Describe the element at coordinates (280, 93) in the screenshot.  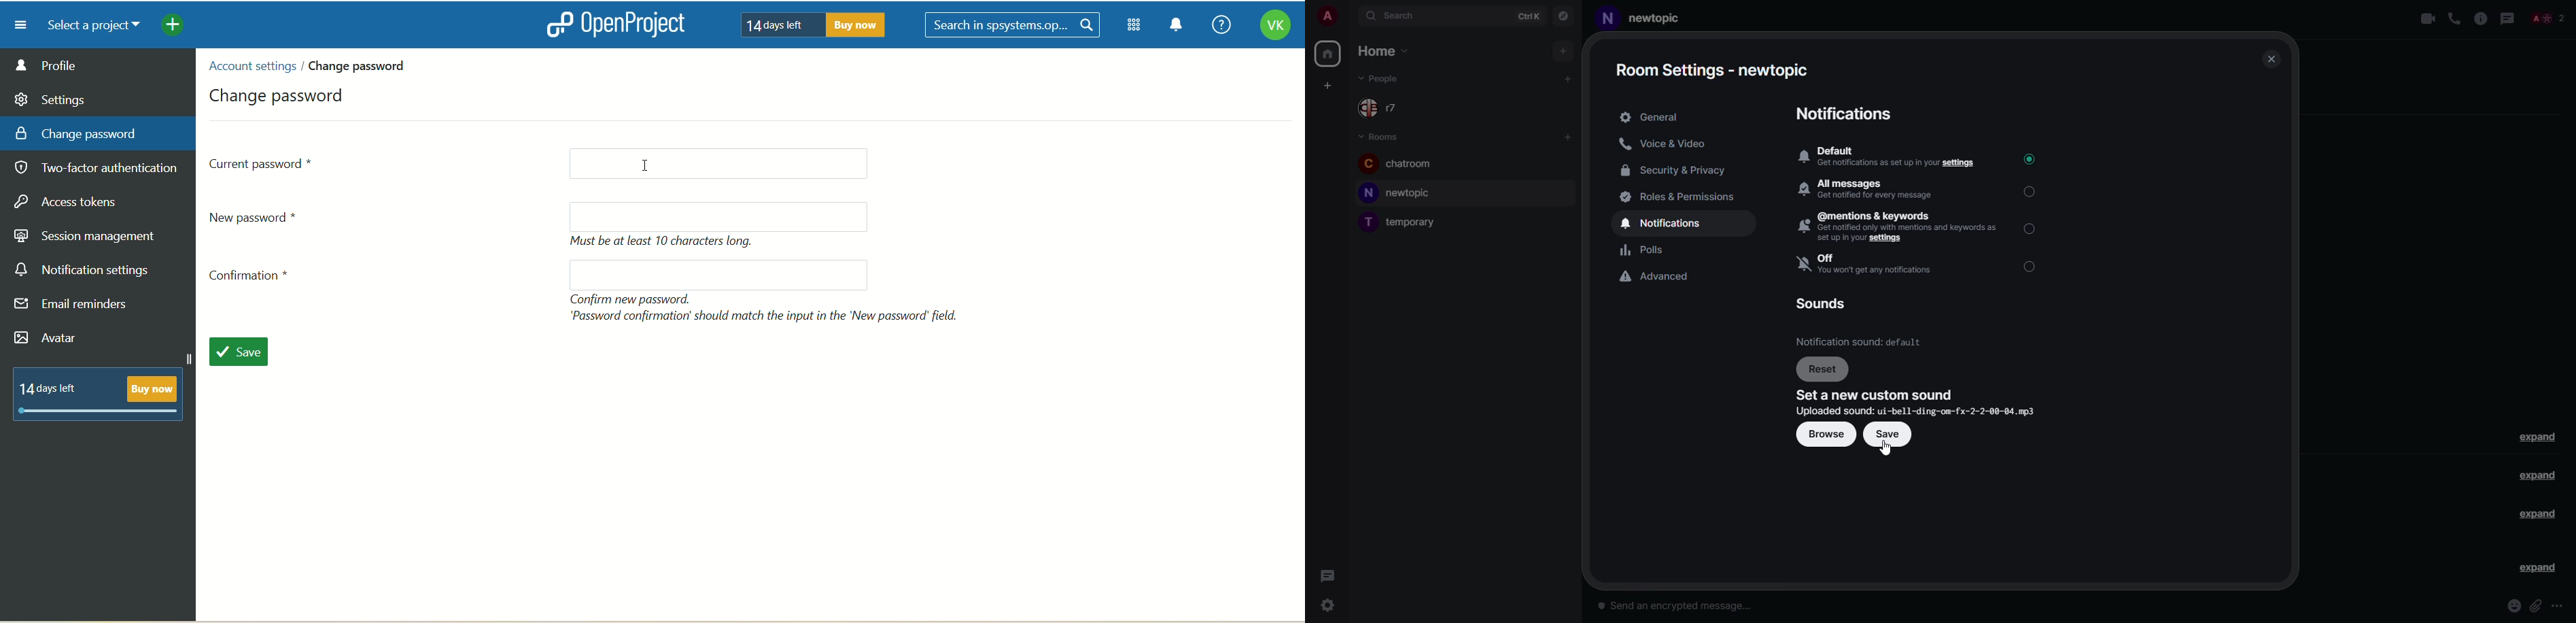
I see `change password` at that location.